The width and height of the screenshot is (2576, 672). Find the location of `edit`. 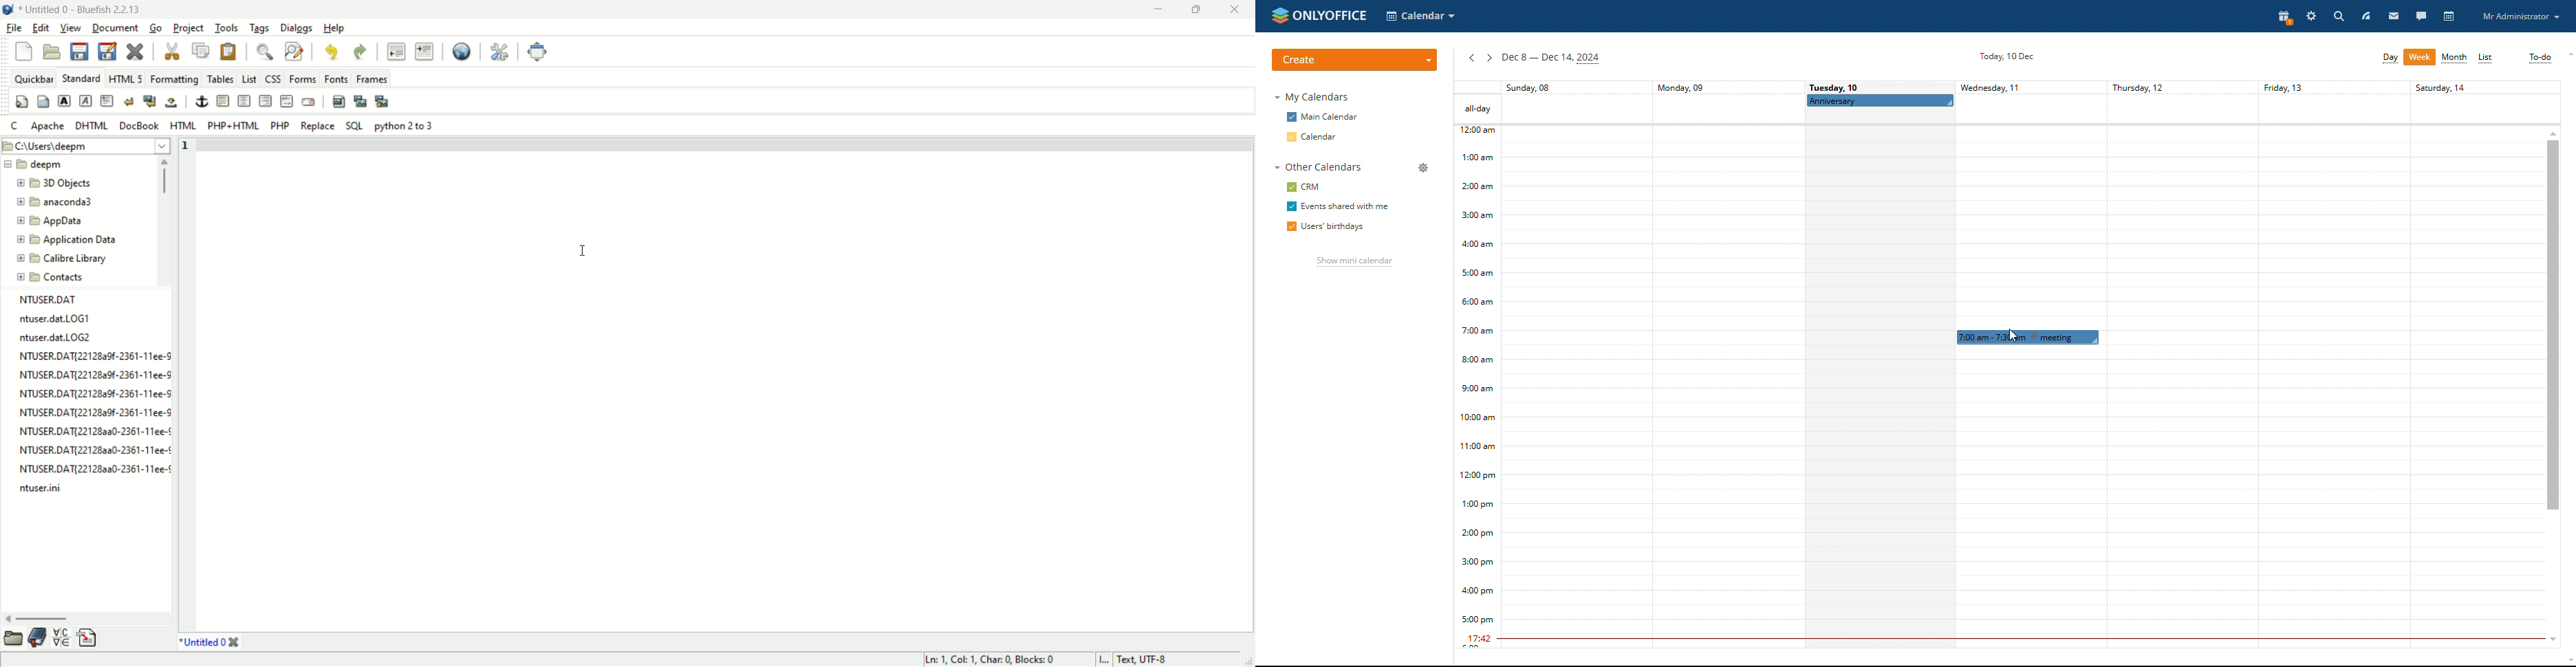

edit is located at coordinates (41, 27).